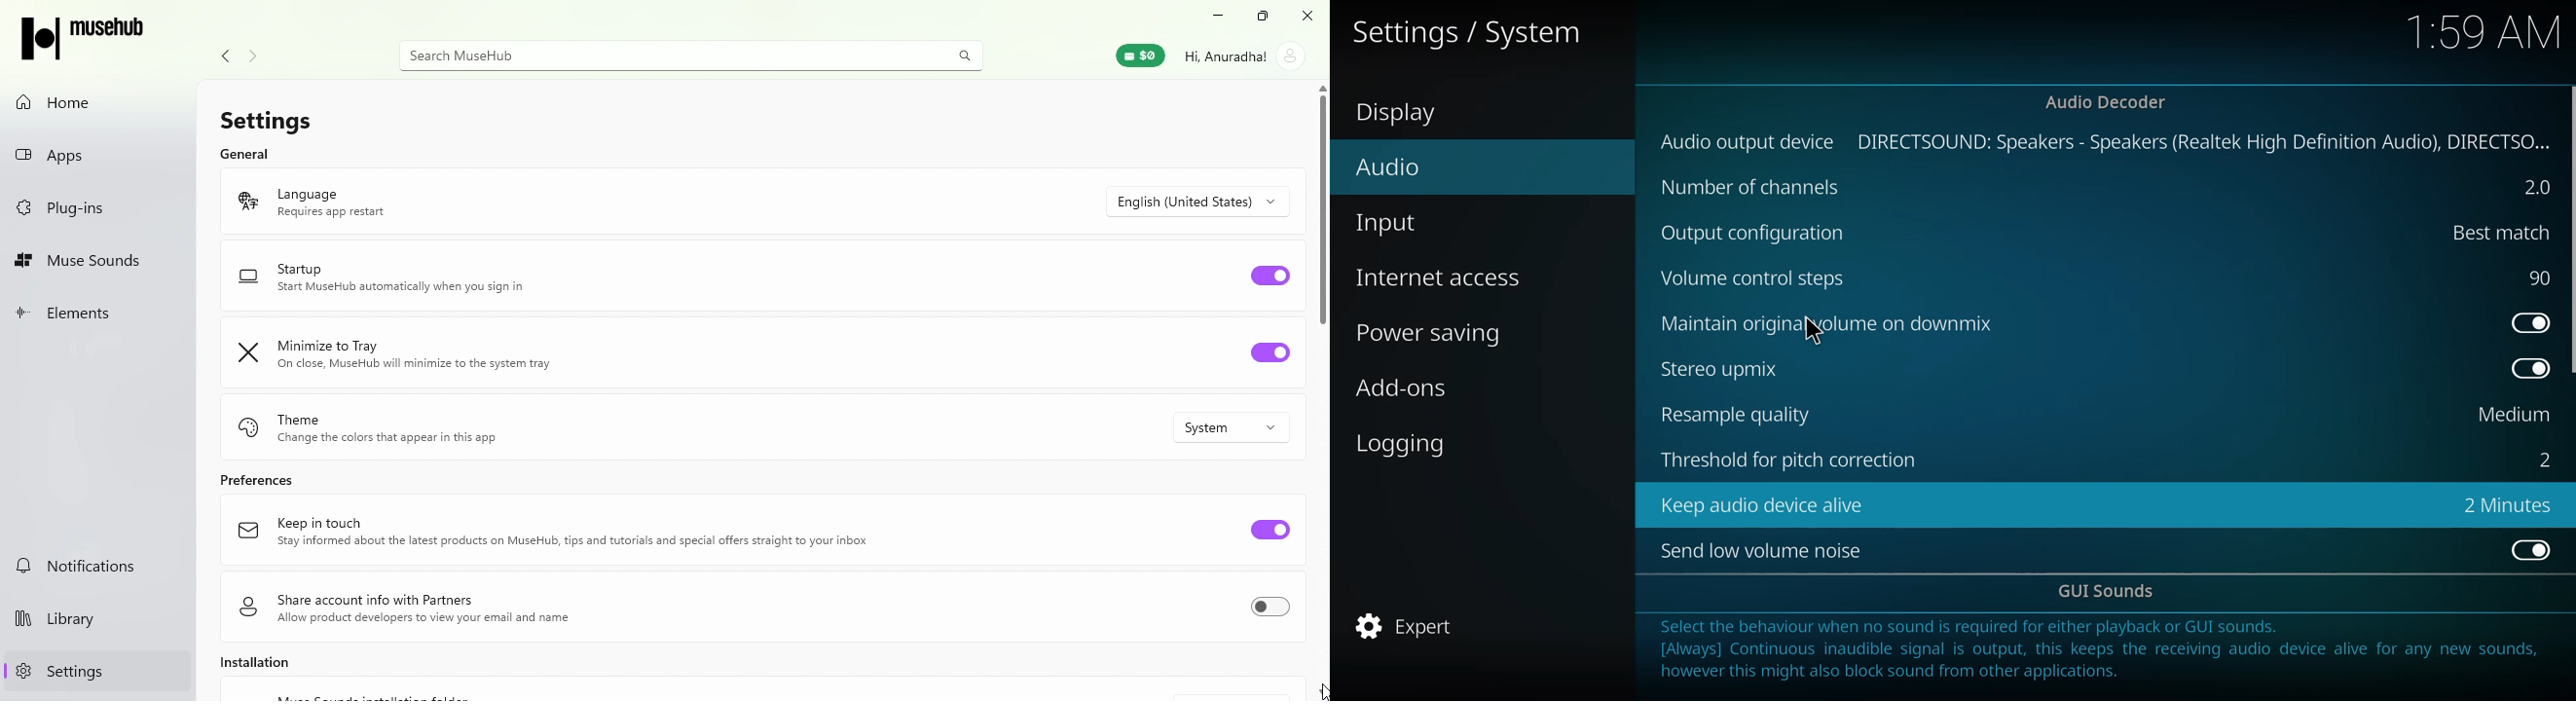 The image size is (2576, 728). Describe the element at coordinates (1404, 387) in the screenshot. I see `add-ons` at that location.